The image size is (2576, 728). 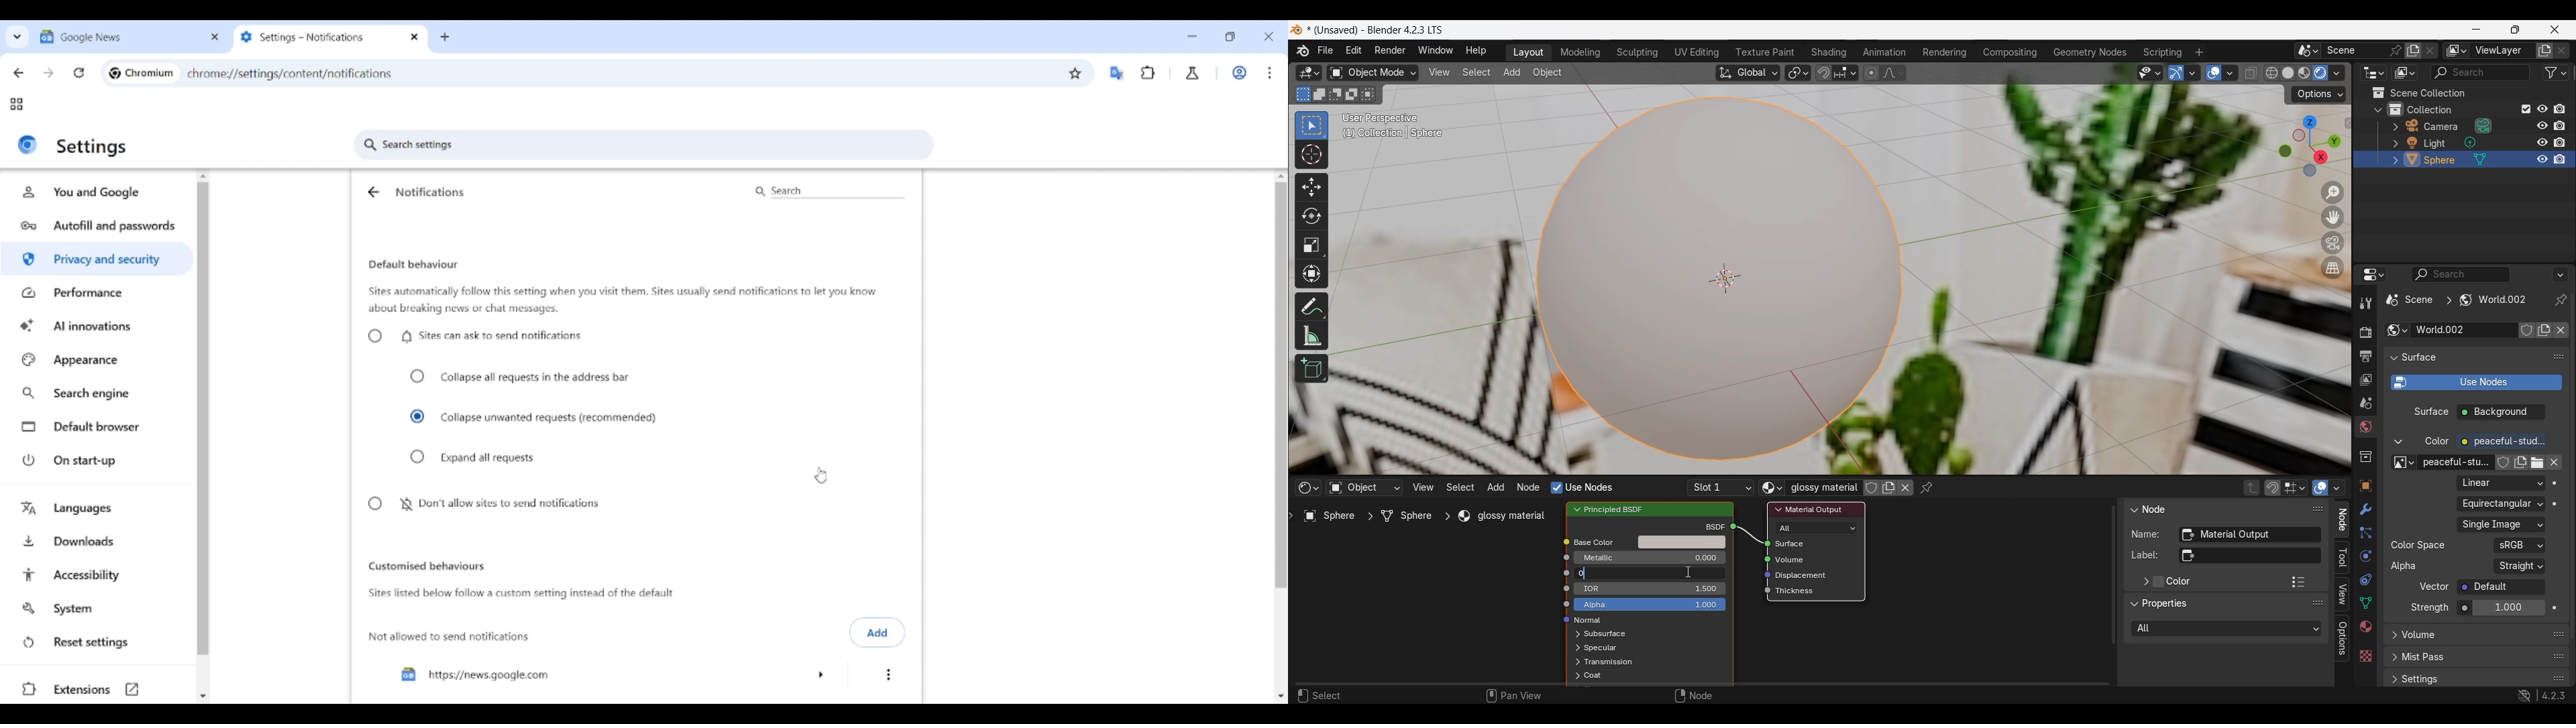 I want to click on icon, so click(x=1565, y=541).